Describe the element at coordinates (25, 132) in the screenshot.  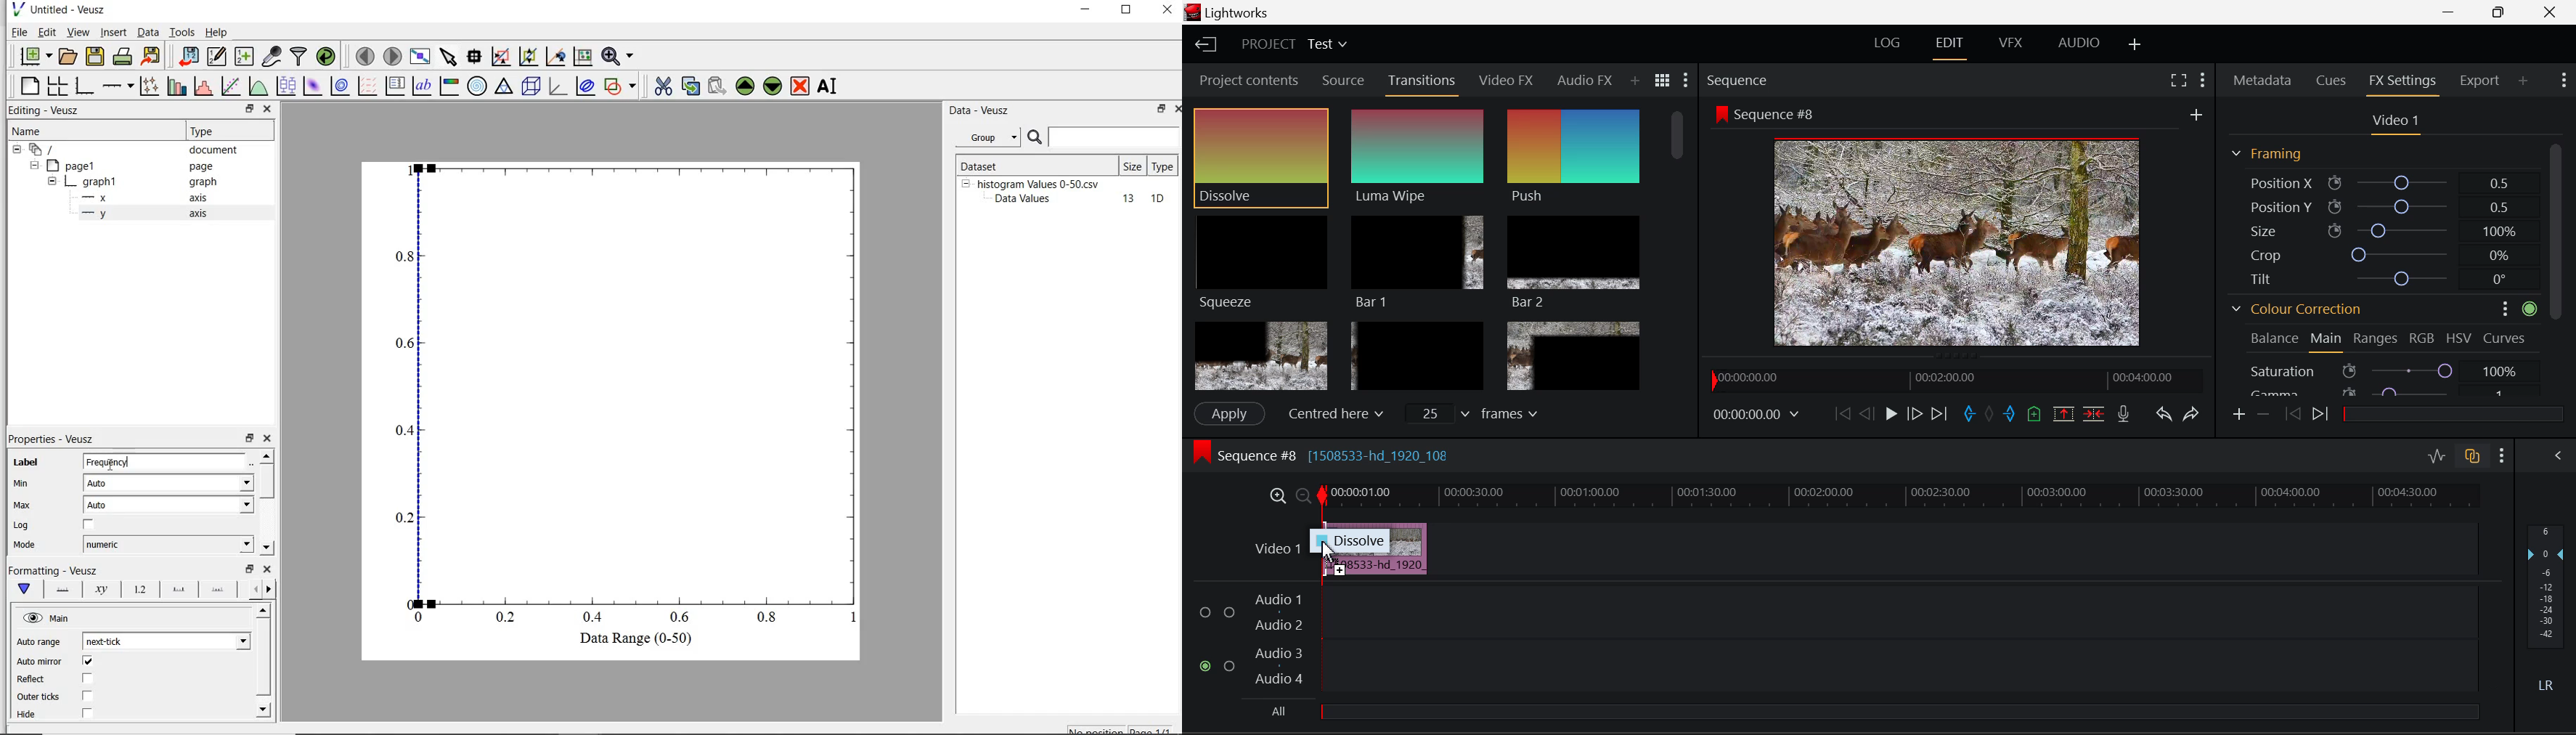
I see `name` at that location.